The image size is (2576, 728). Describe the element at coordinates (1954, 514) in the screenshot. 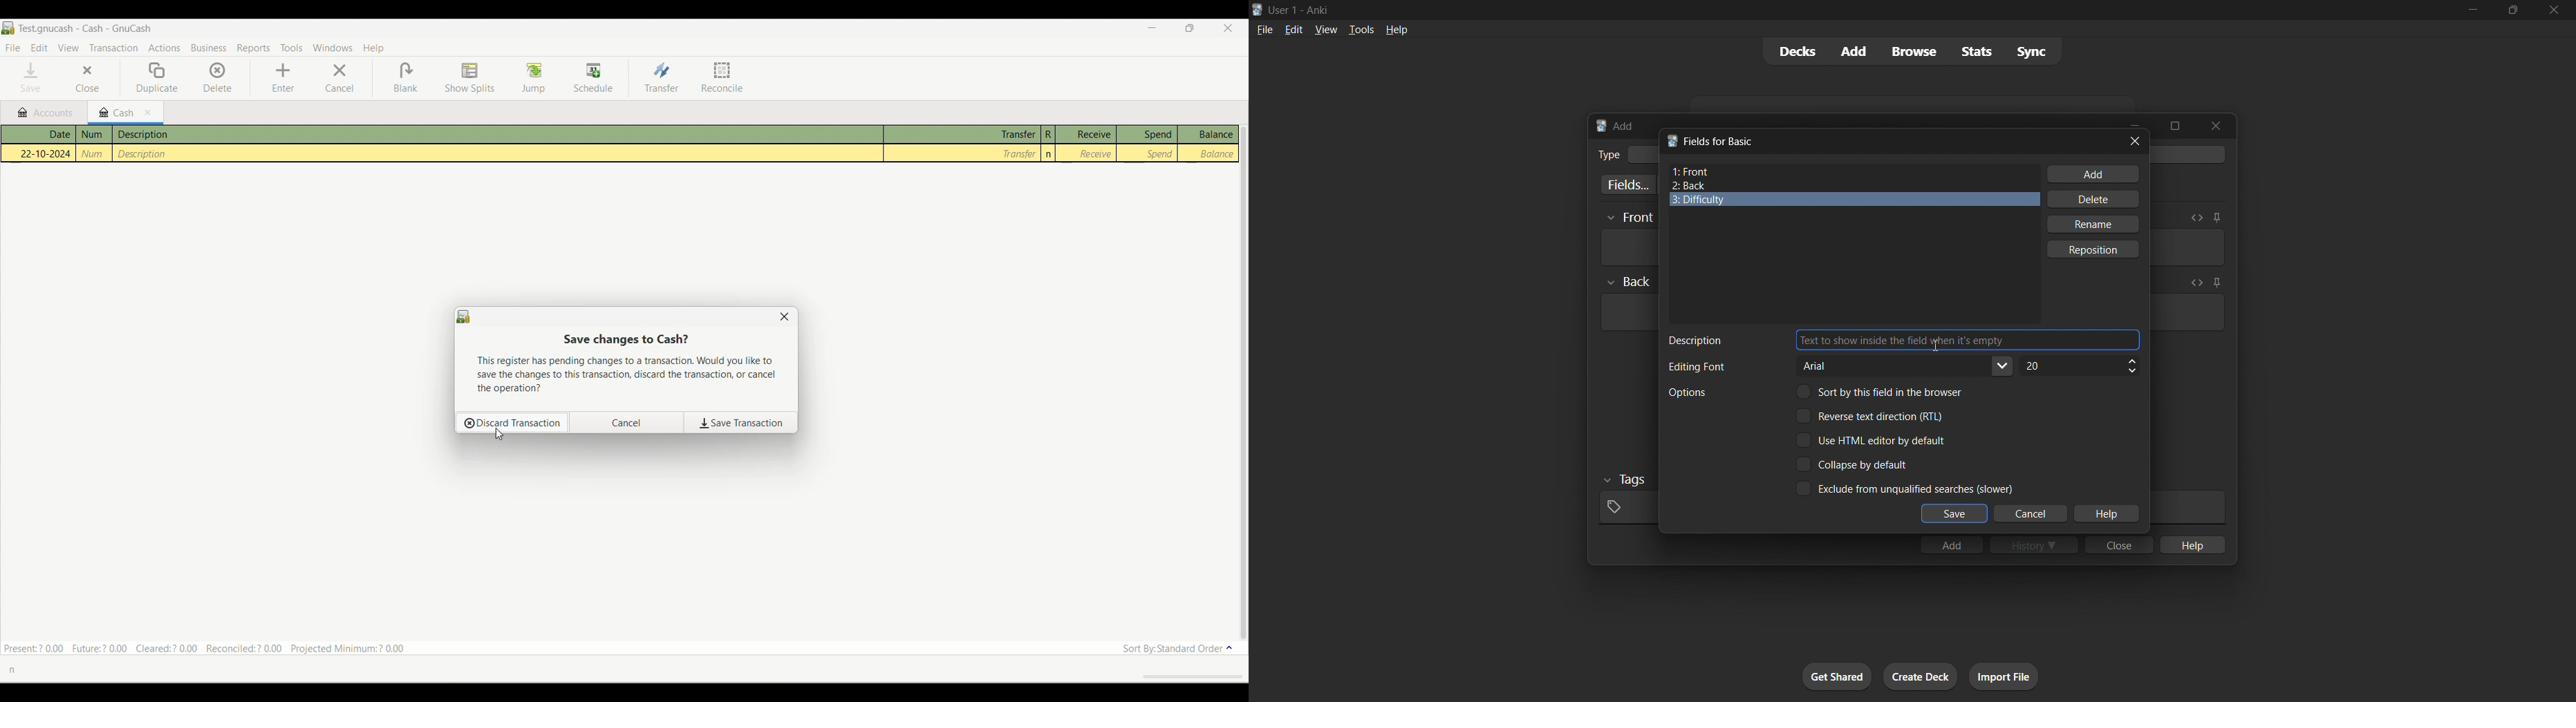

I see `save` at that location.